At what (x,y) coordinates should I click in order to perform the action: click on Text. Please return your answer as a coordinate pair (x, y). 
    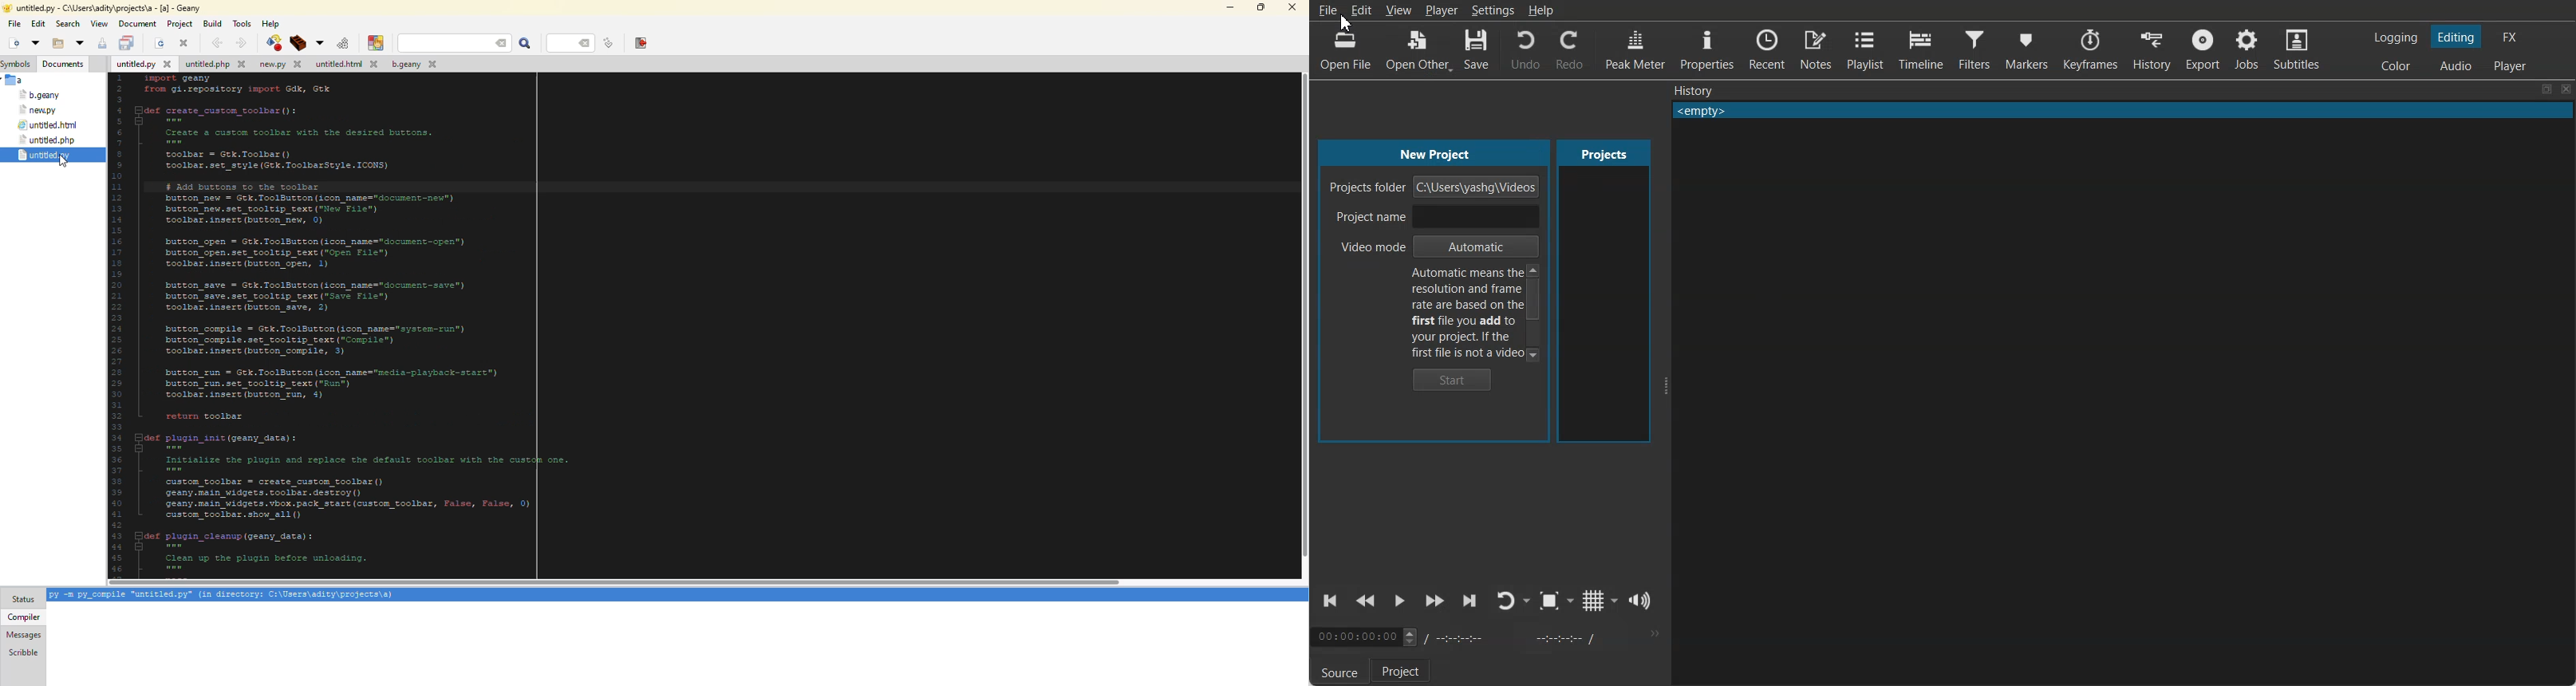
    Looking at the image, I should click on (2123, 111).